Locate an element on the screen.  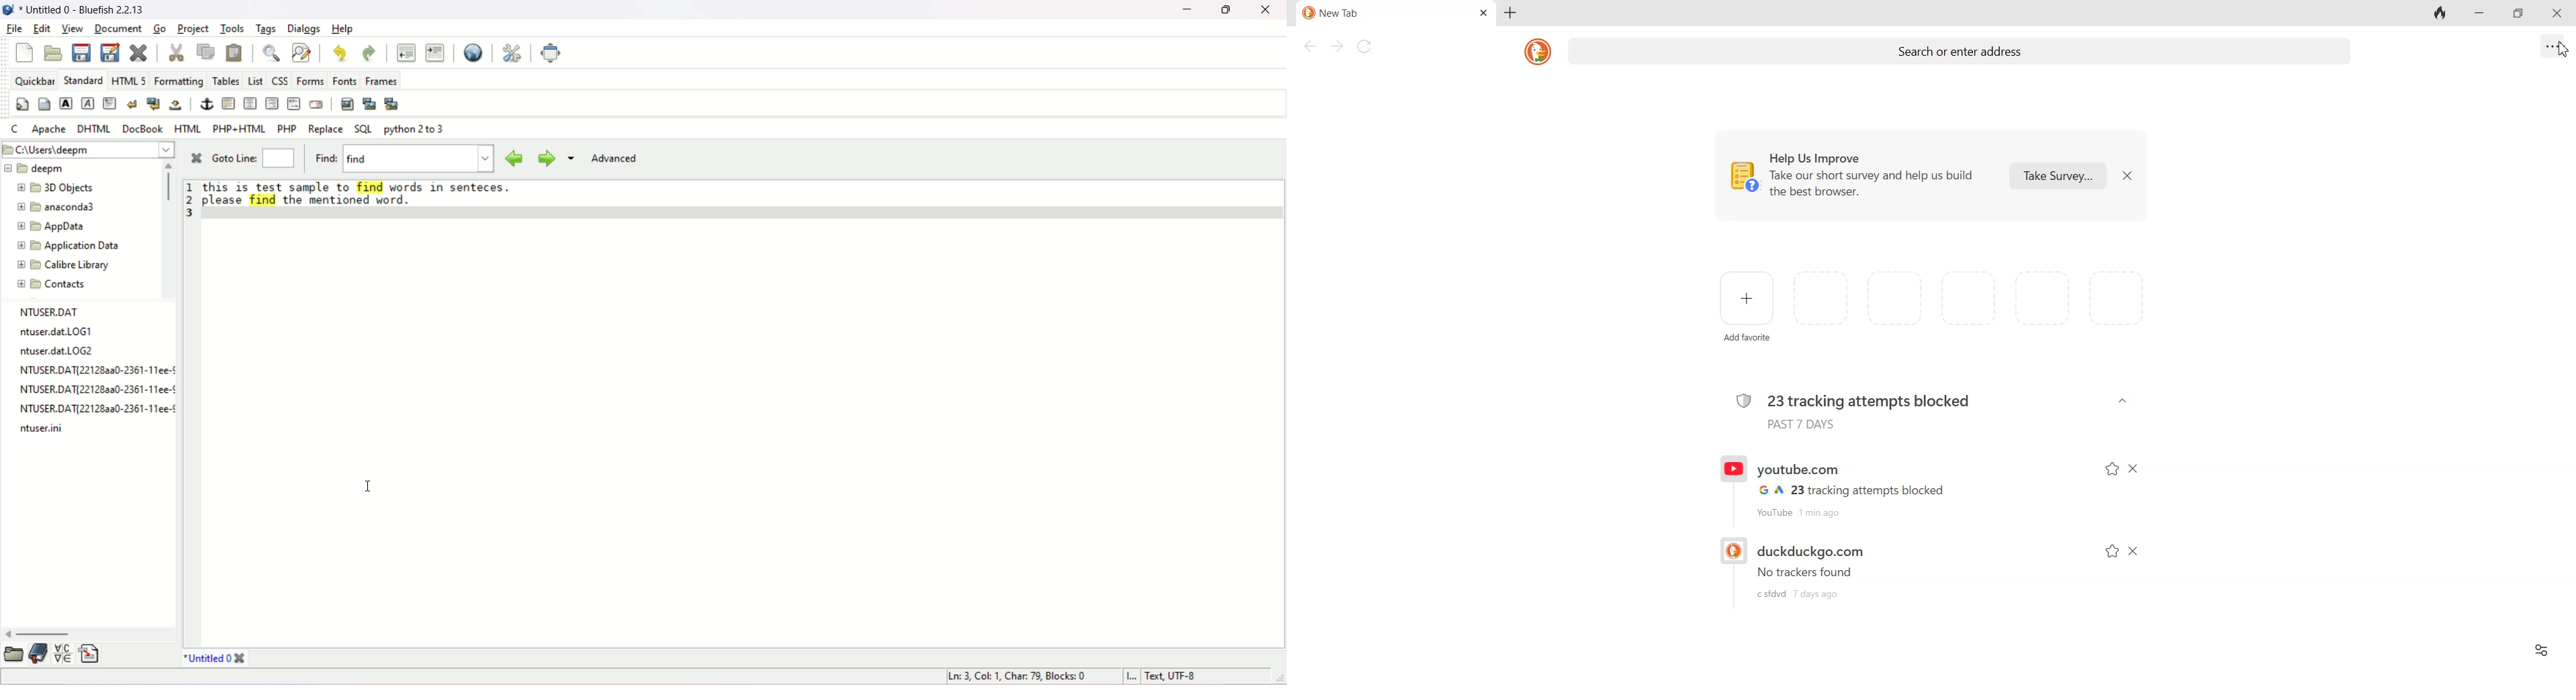
goto line: is located at coordinates (256, 160).